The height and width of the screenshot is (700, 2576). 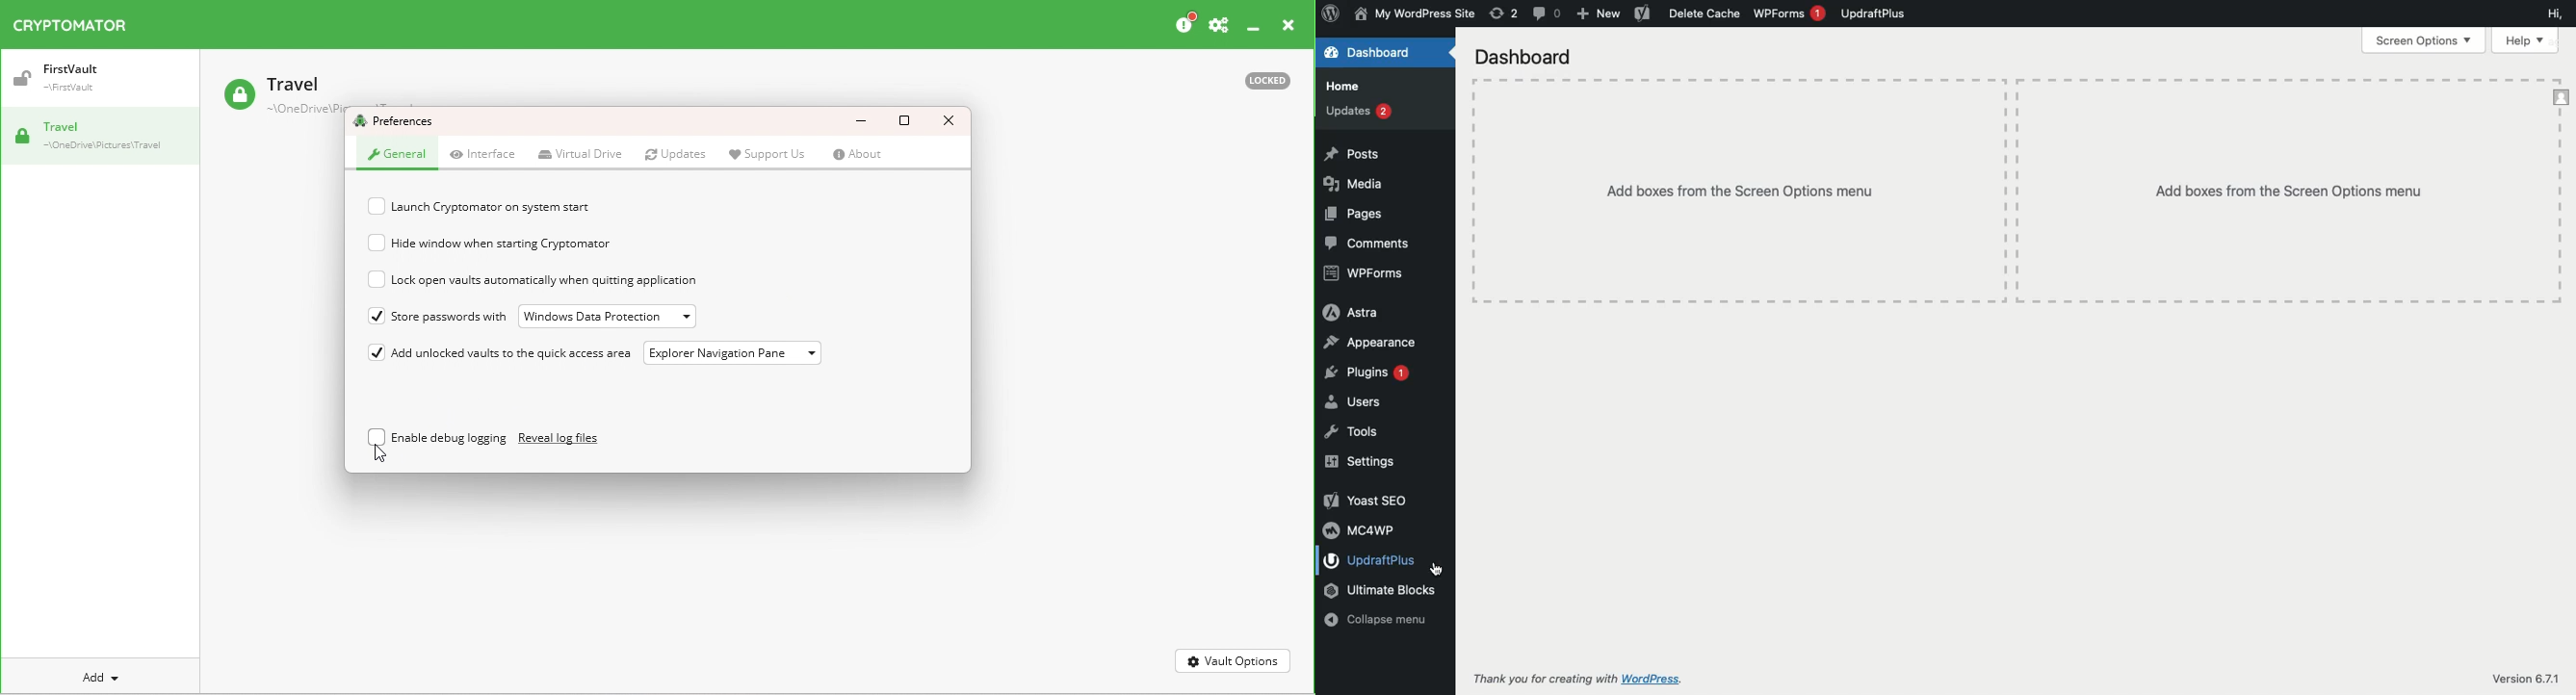 I want to click on Please consider donating , so click(x=1186, y=23).